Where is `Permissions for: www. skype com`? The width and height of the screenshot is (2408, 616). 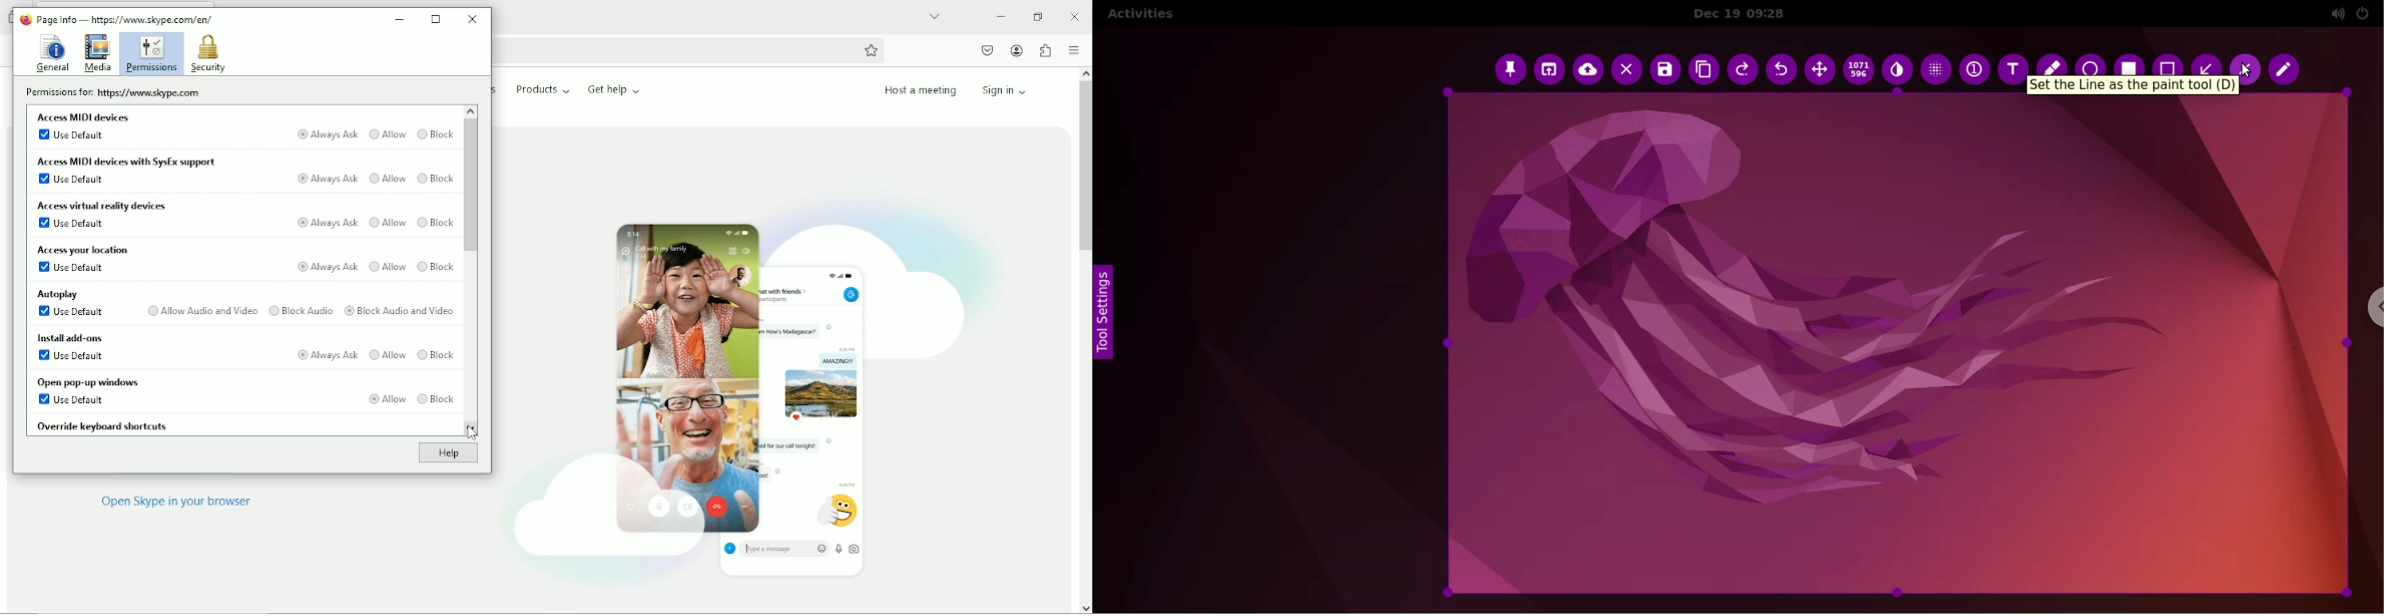 Permissions for: www. skype com is located at coordinates (115, 94).